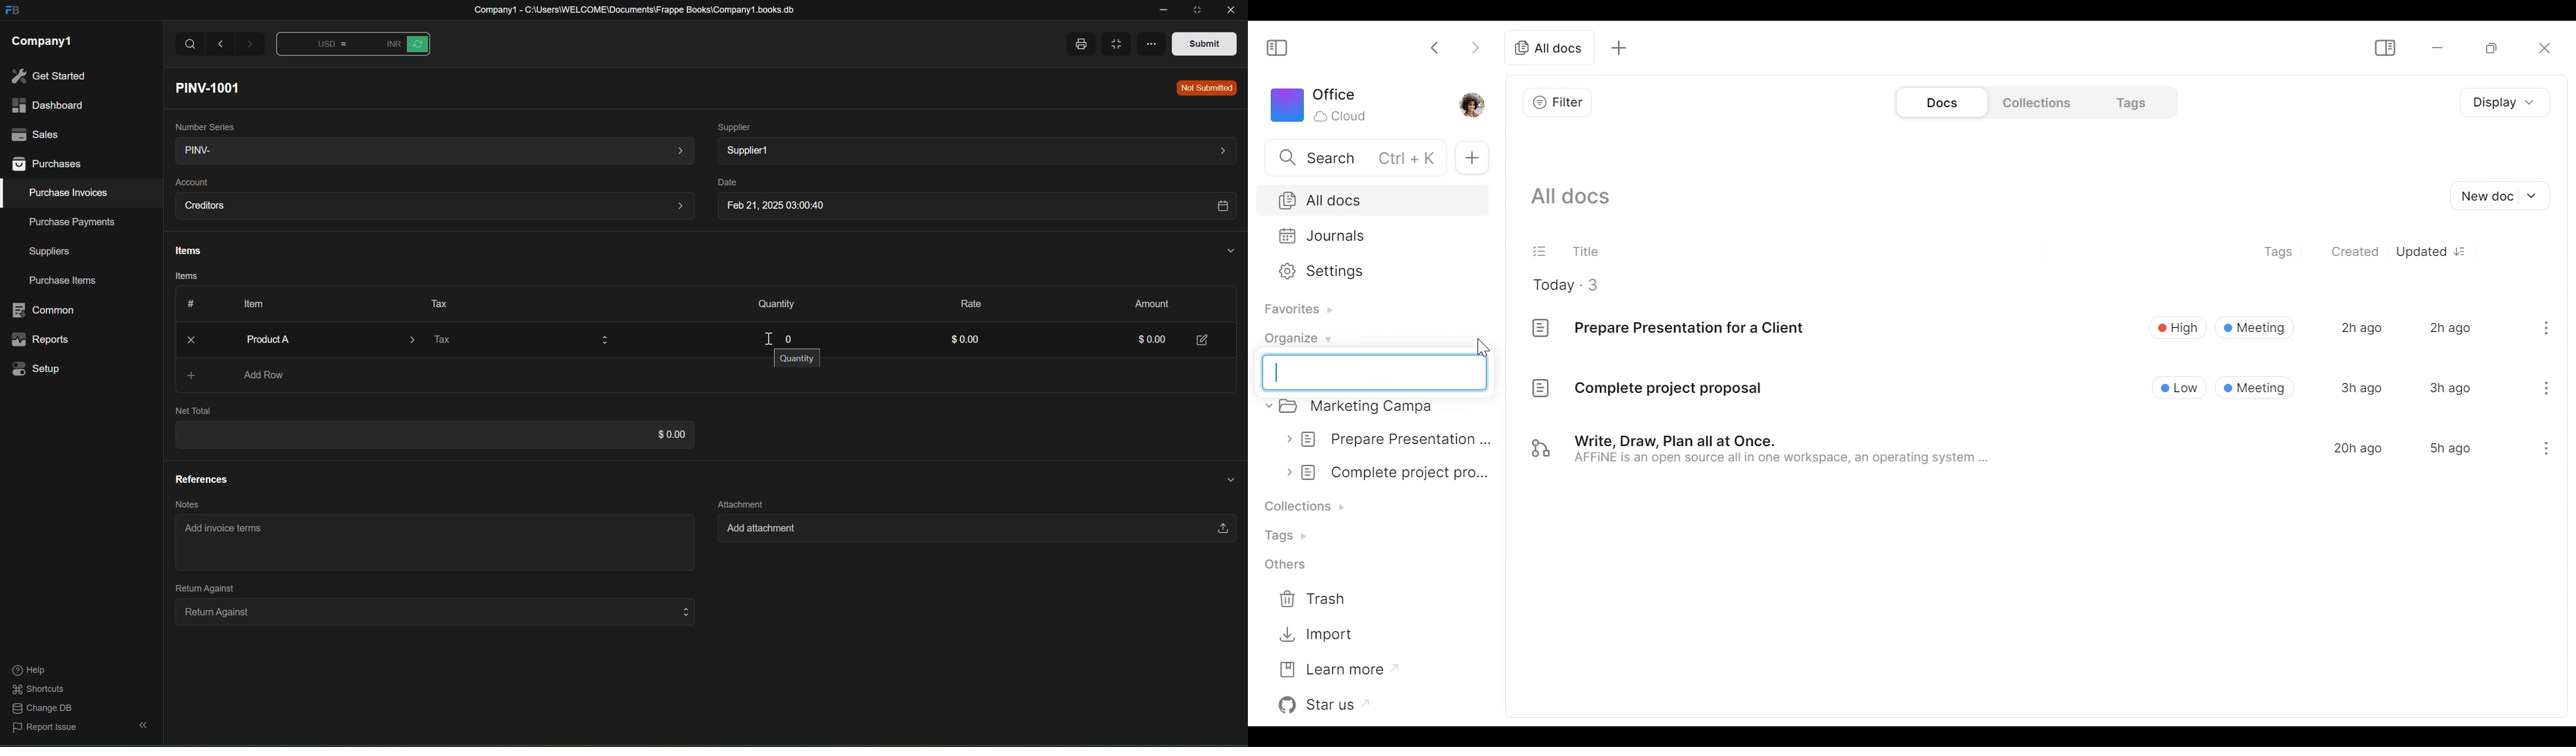 The height and width of the screenshot is (756, 2576). What do you see at coordinates (724, 183) in the screenshot?
I see `Date` at bounding box center [724, 183].